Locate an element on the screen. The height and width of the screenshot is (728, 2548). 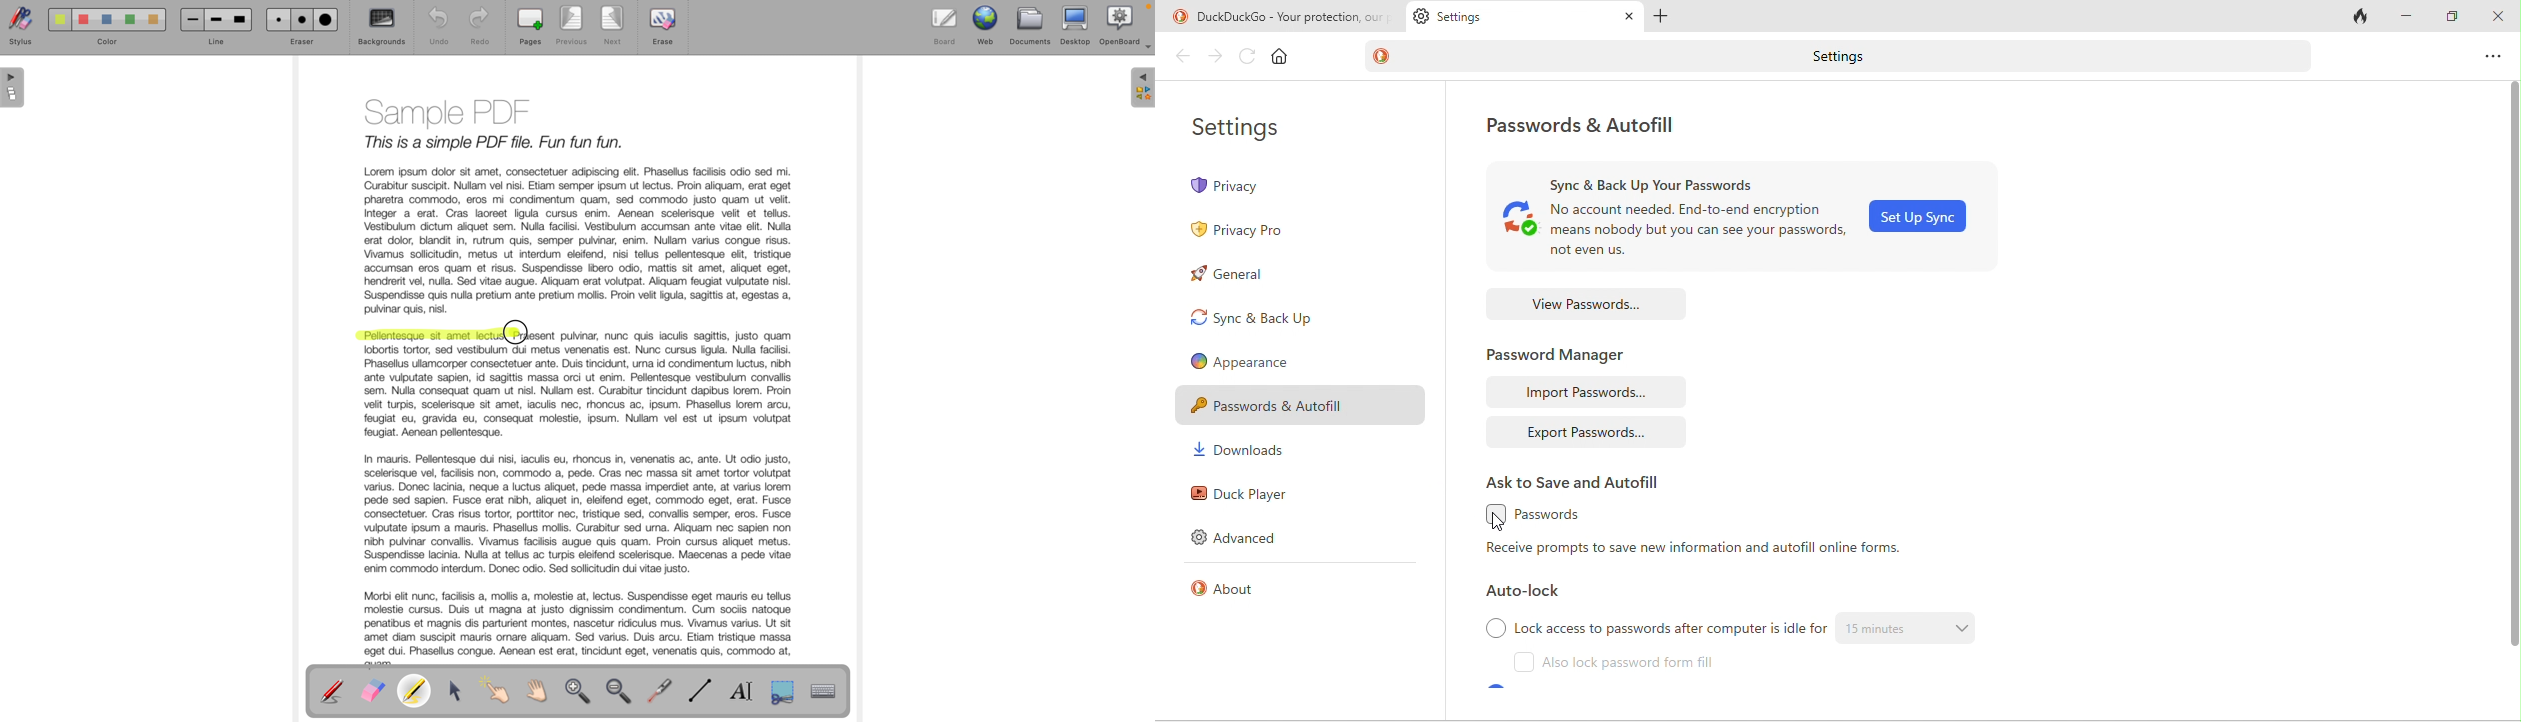
settings is located at coordinates (1838, 59).